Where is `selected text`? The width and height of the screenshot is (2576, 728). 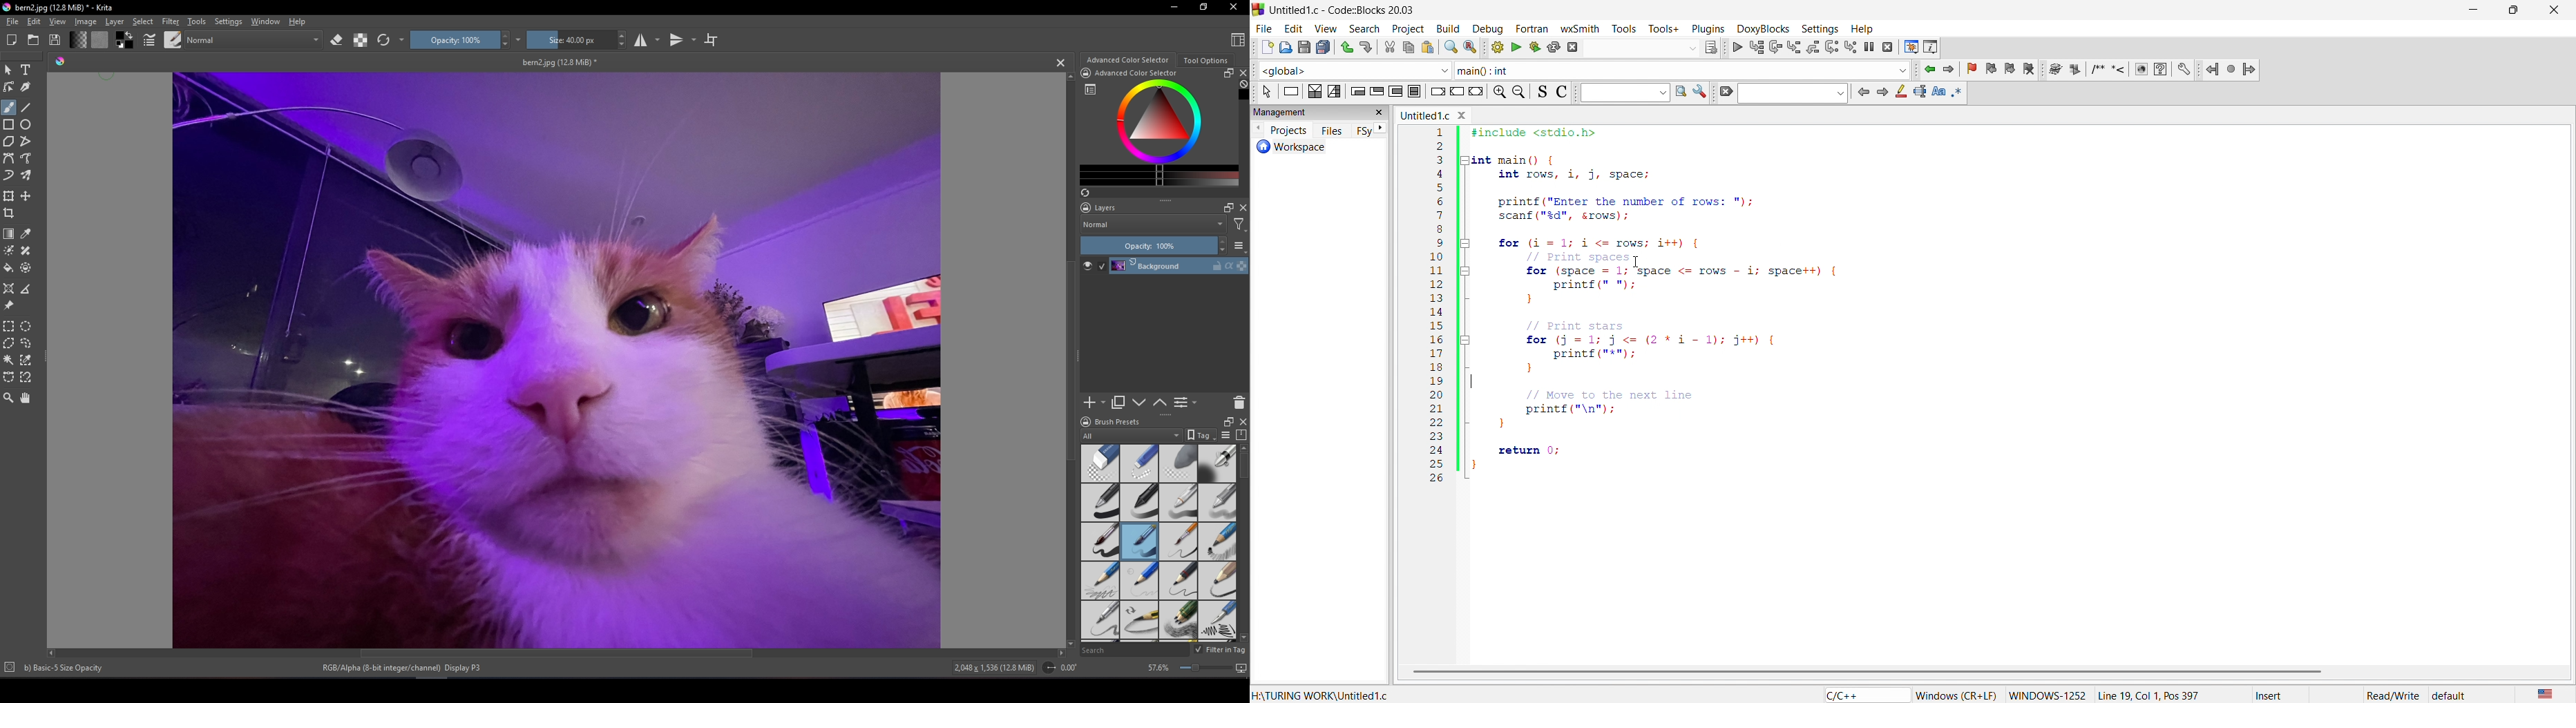 selected text is located at coordinates (1918, 92).